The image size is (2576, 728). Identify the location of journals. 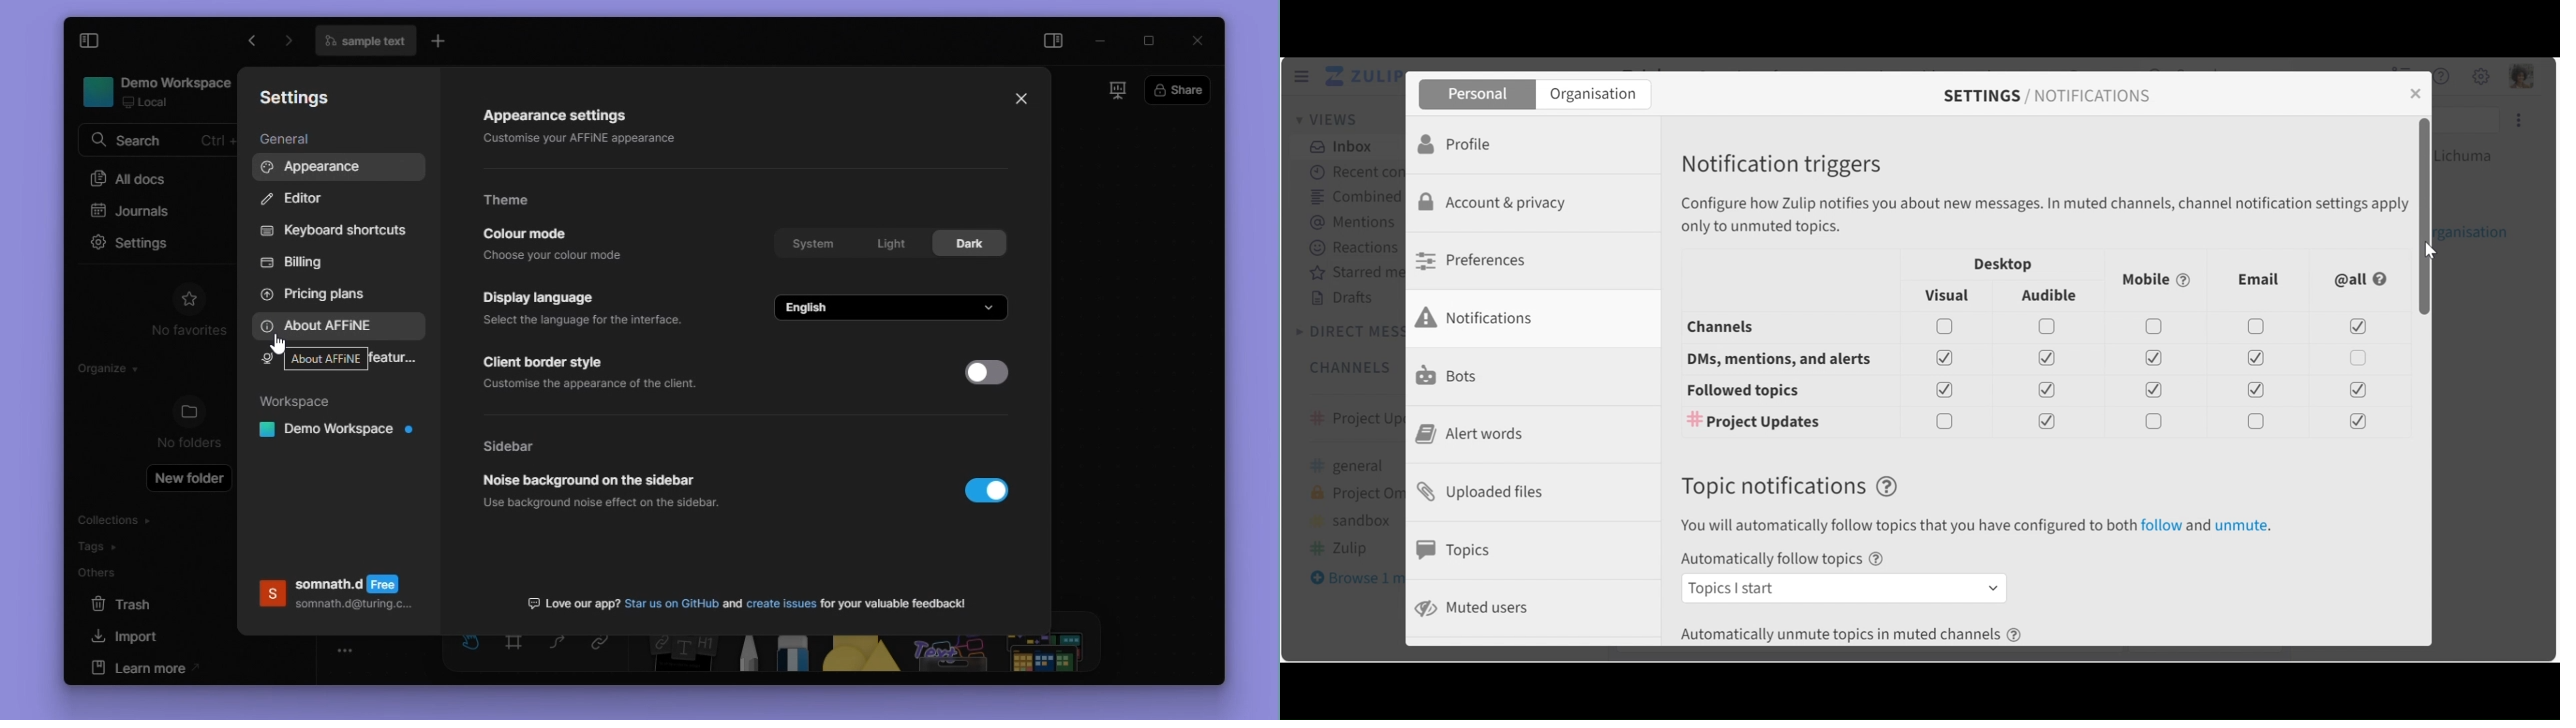
(152, 212).